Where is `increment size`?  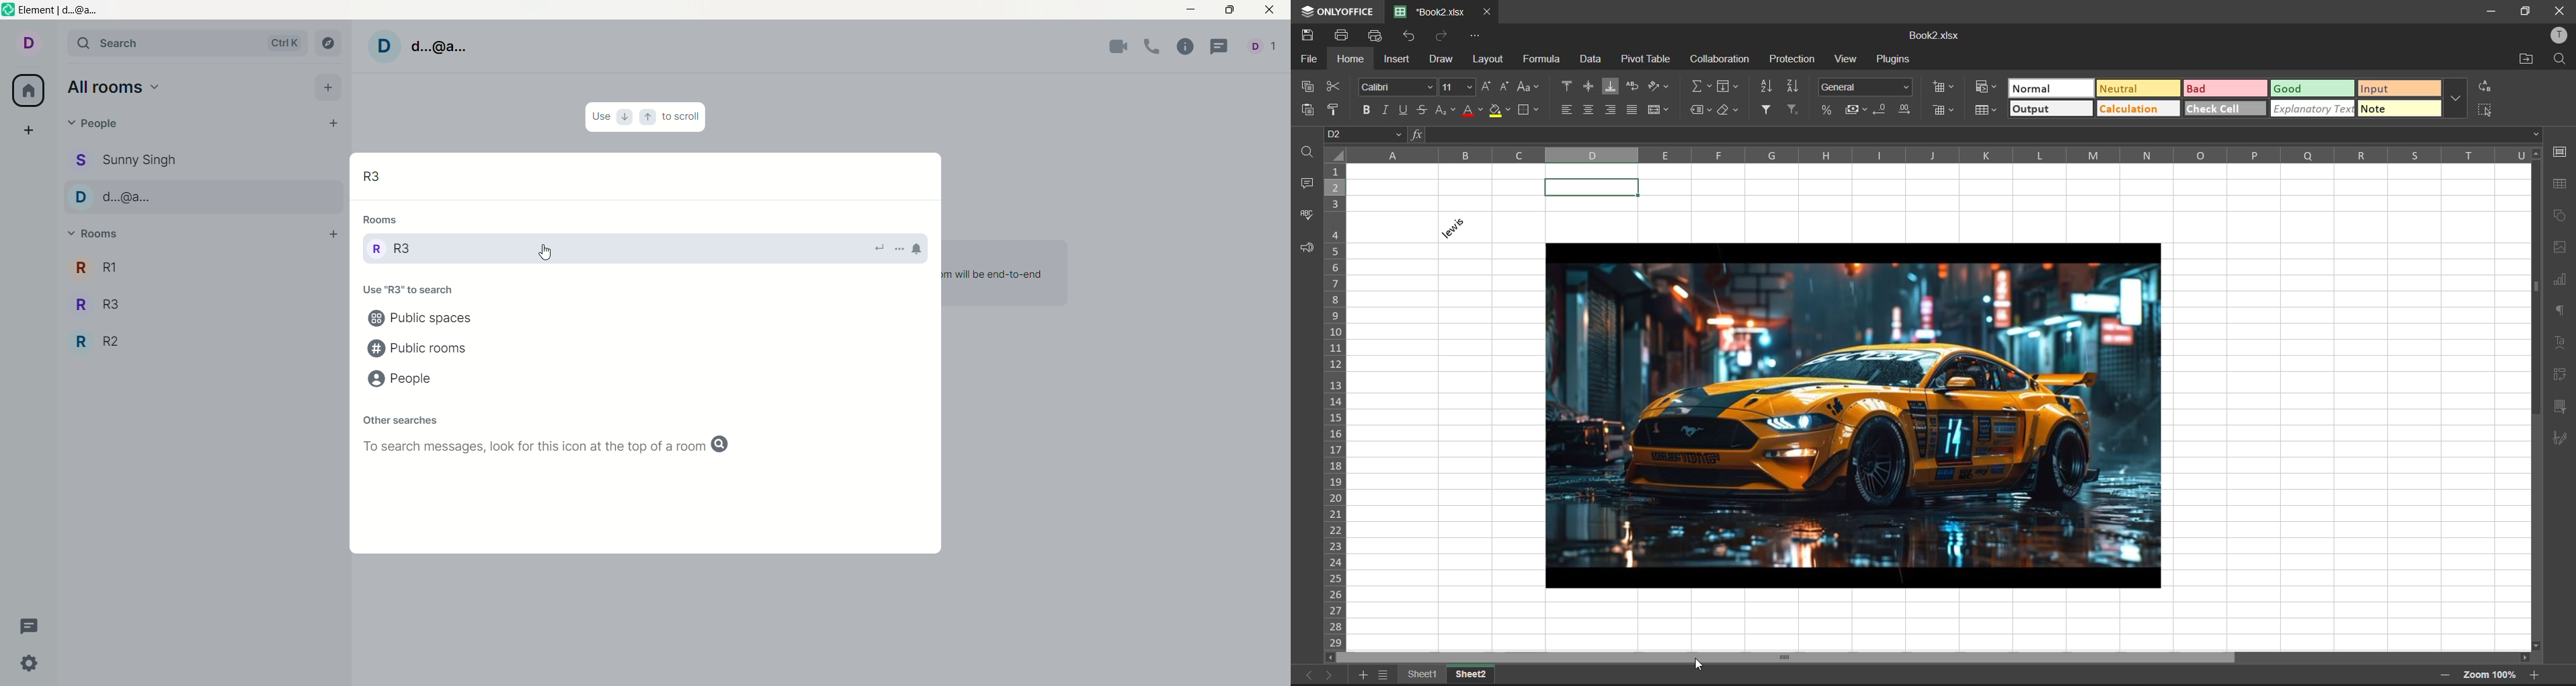
increment size is located at coordinates (1486, 88).